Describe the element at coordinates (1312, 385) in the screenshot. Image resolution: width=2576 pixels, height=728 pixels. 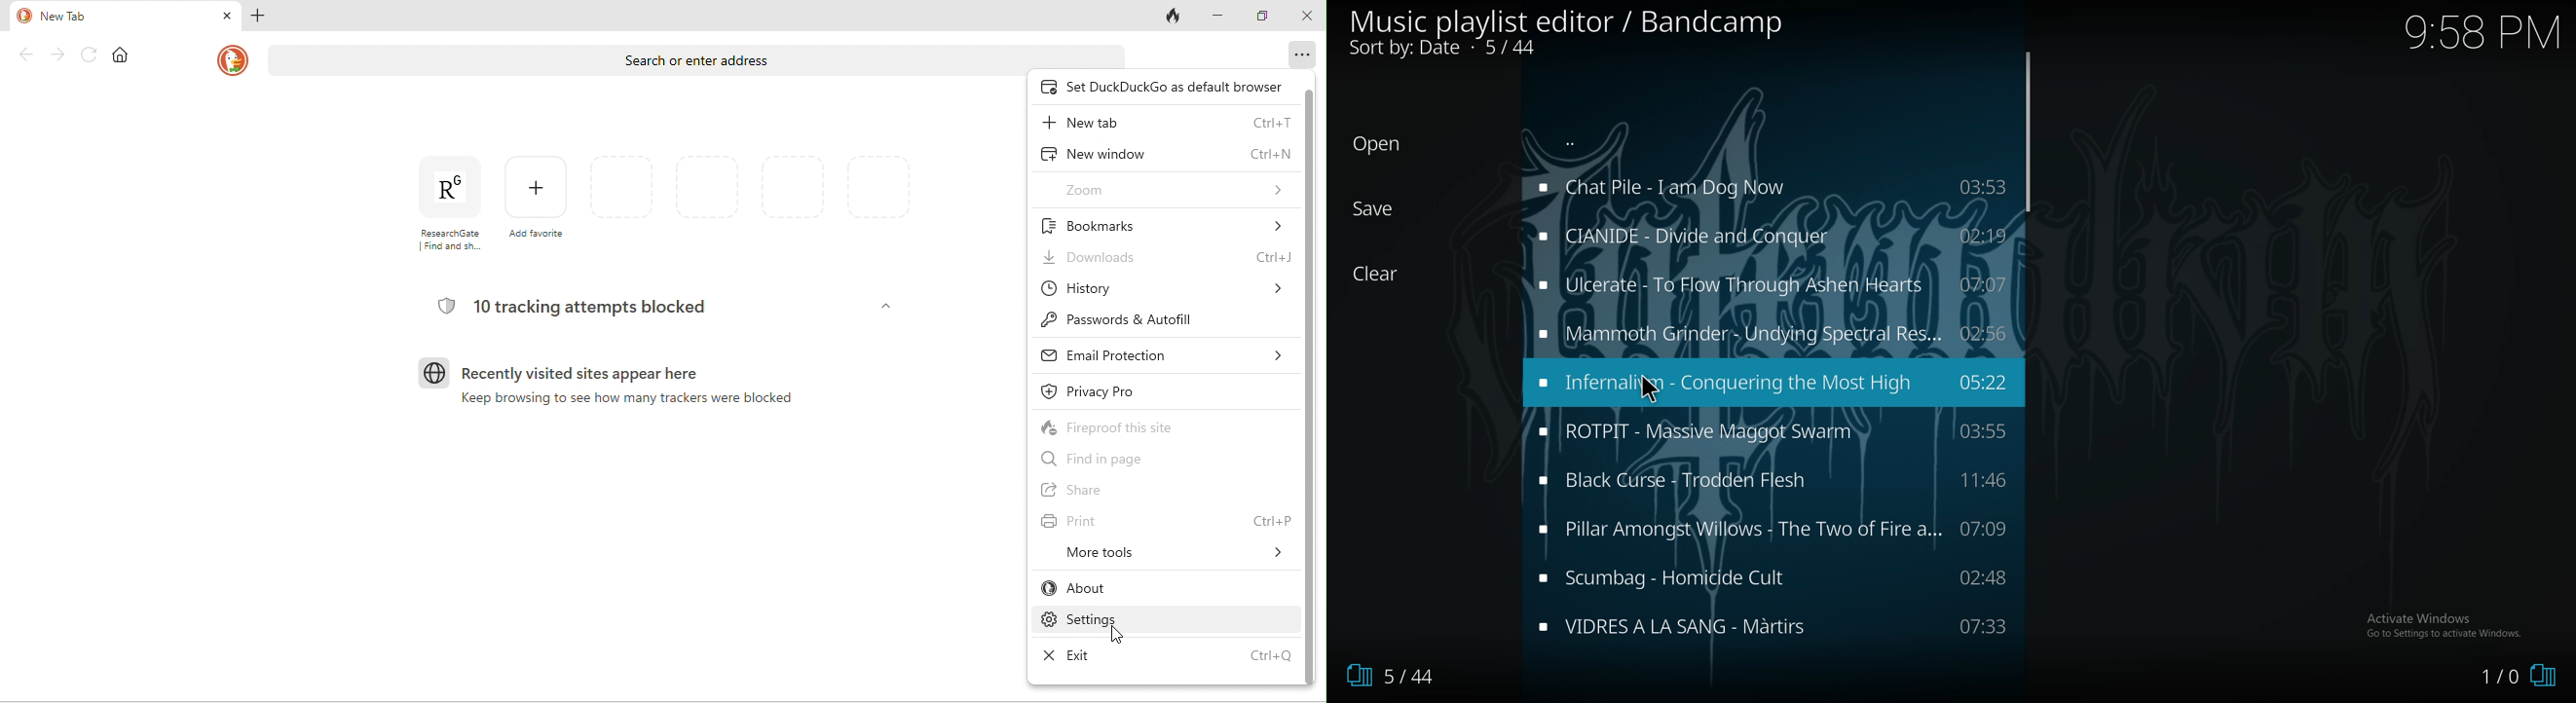
I see `vertical scroll bar` at that location.